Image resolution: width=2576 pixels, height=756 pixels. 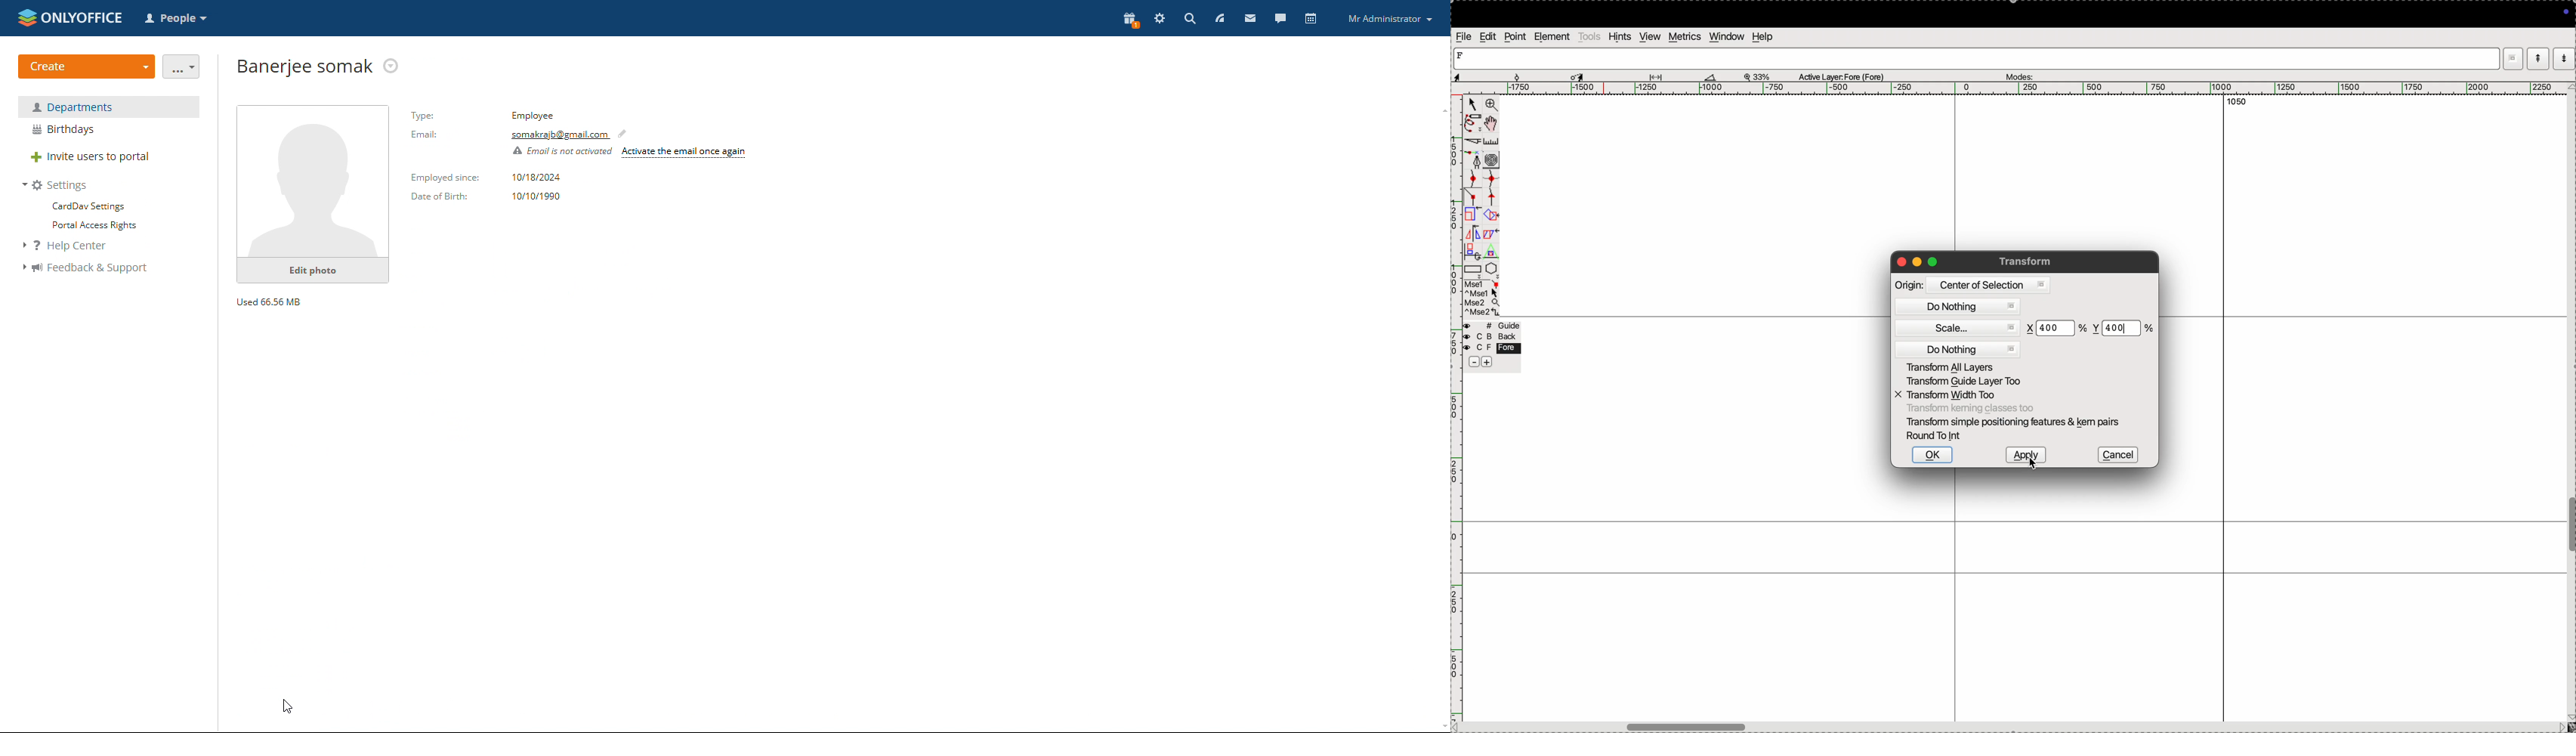 What do you see at coordinates (1474, 179) in the screenshot?
I see `point curve` at bounding box center [1474, 179].